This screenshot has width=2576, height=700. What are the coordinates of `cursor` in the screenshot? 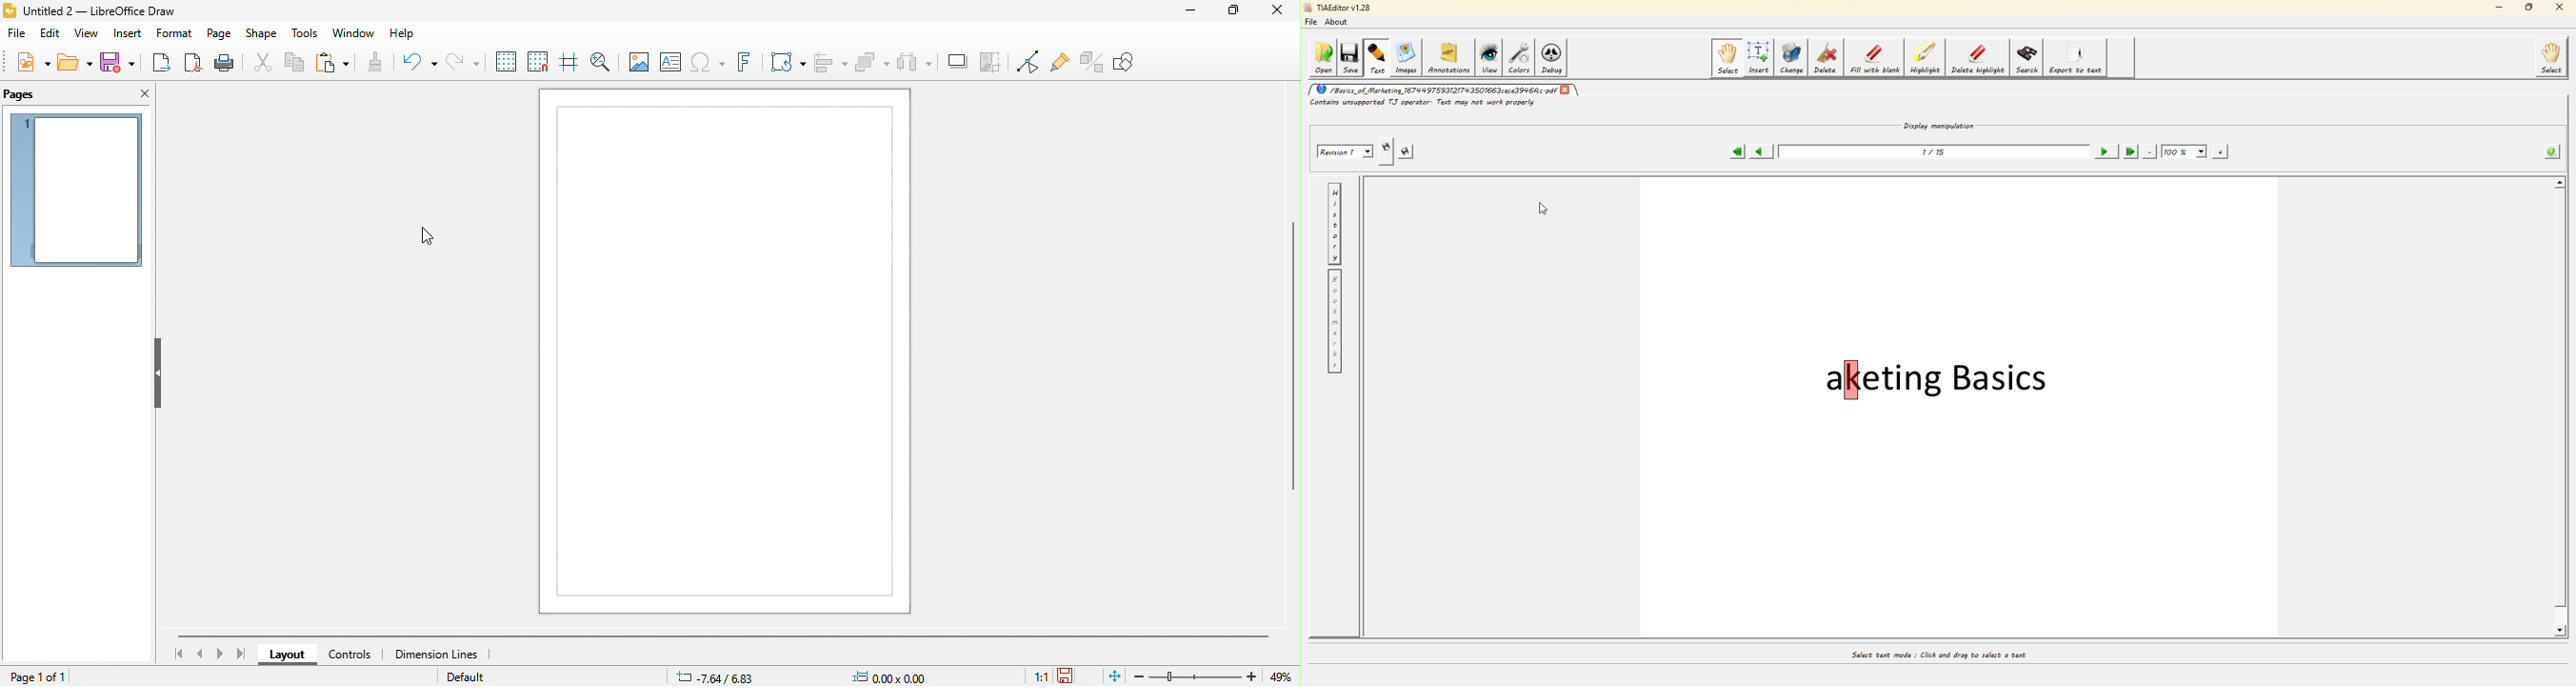 It's located at (423, 236).